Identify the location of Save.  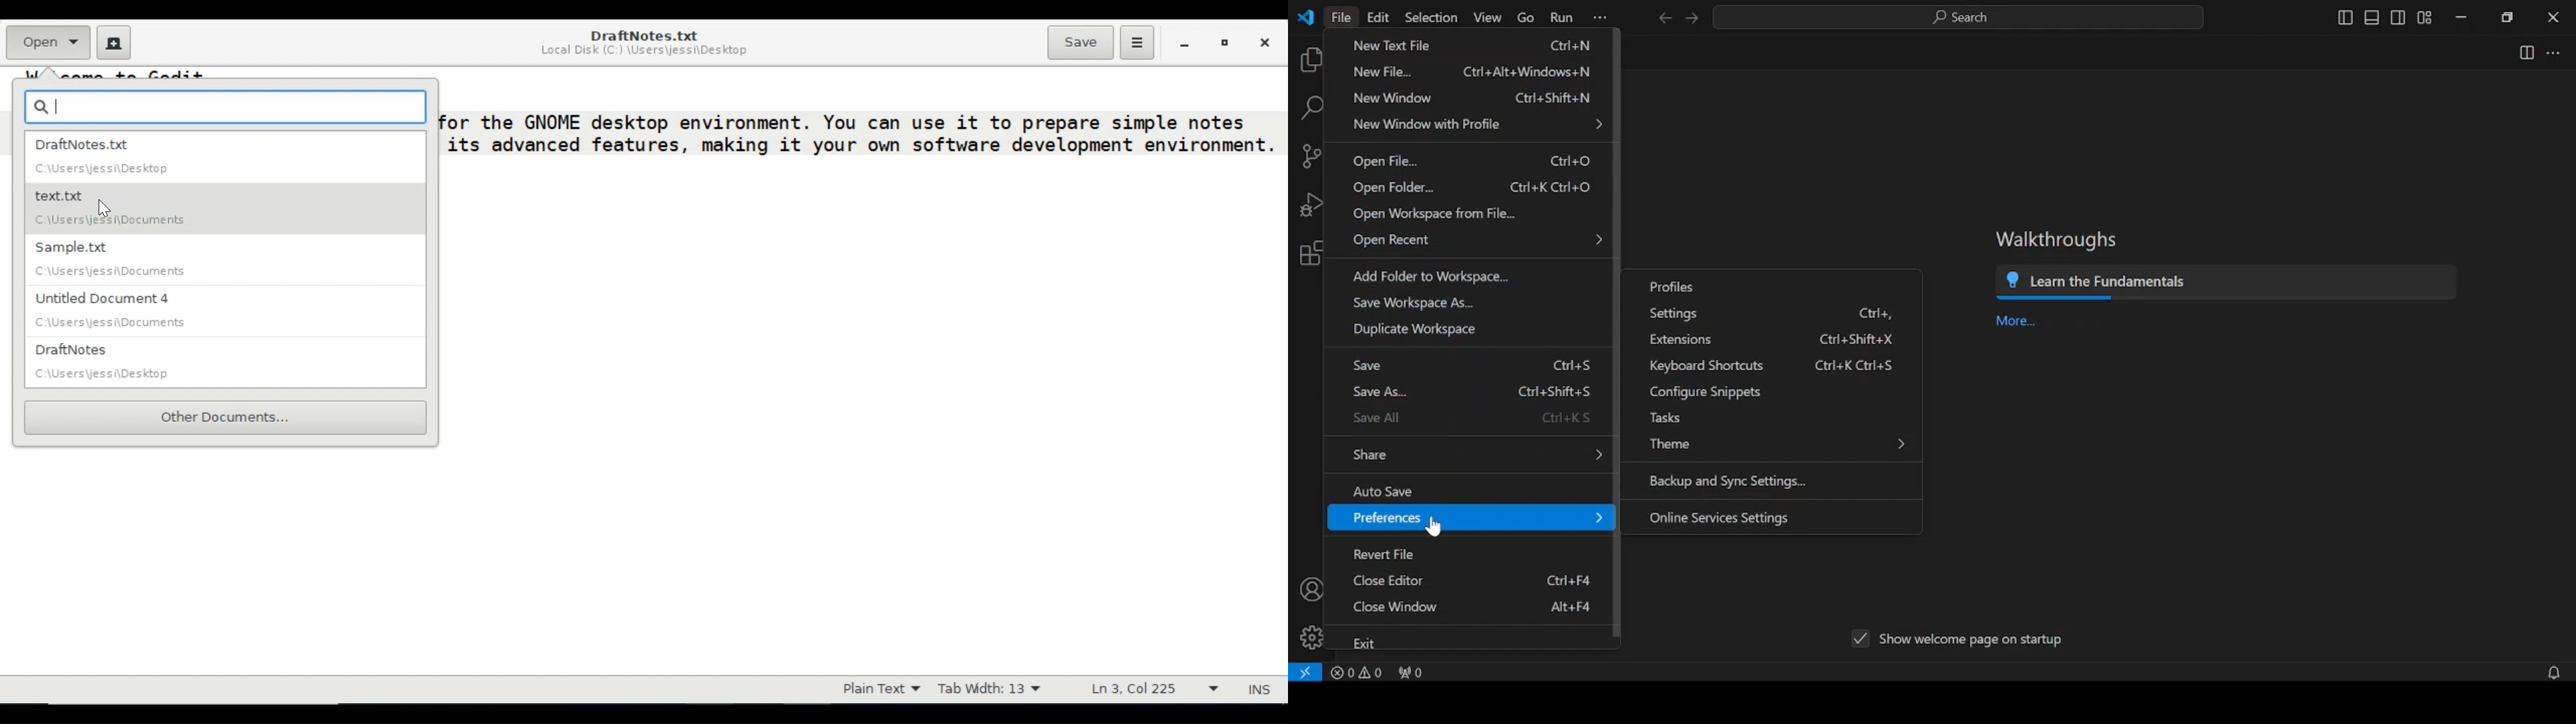
(1080, 42).